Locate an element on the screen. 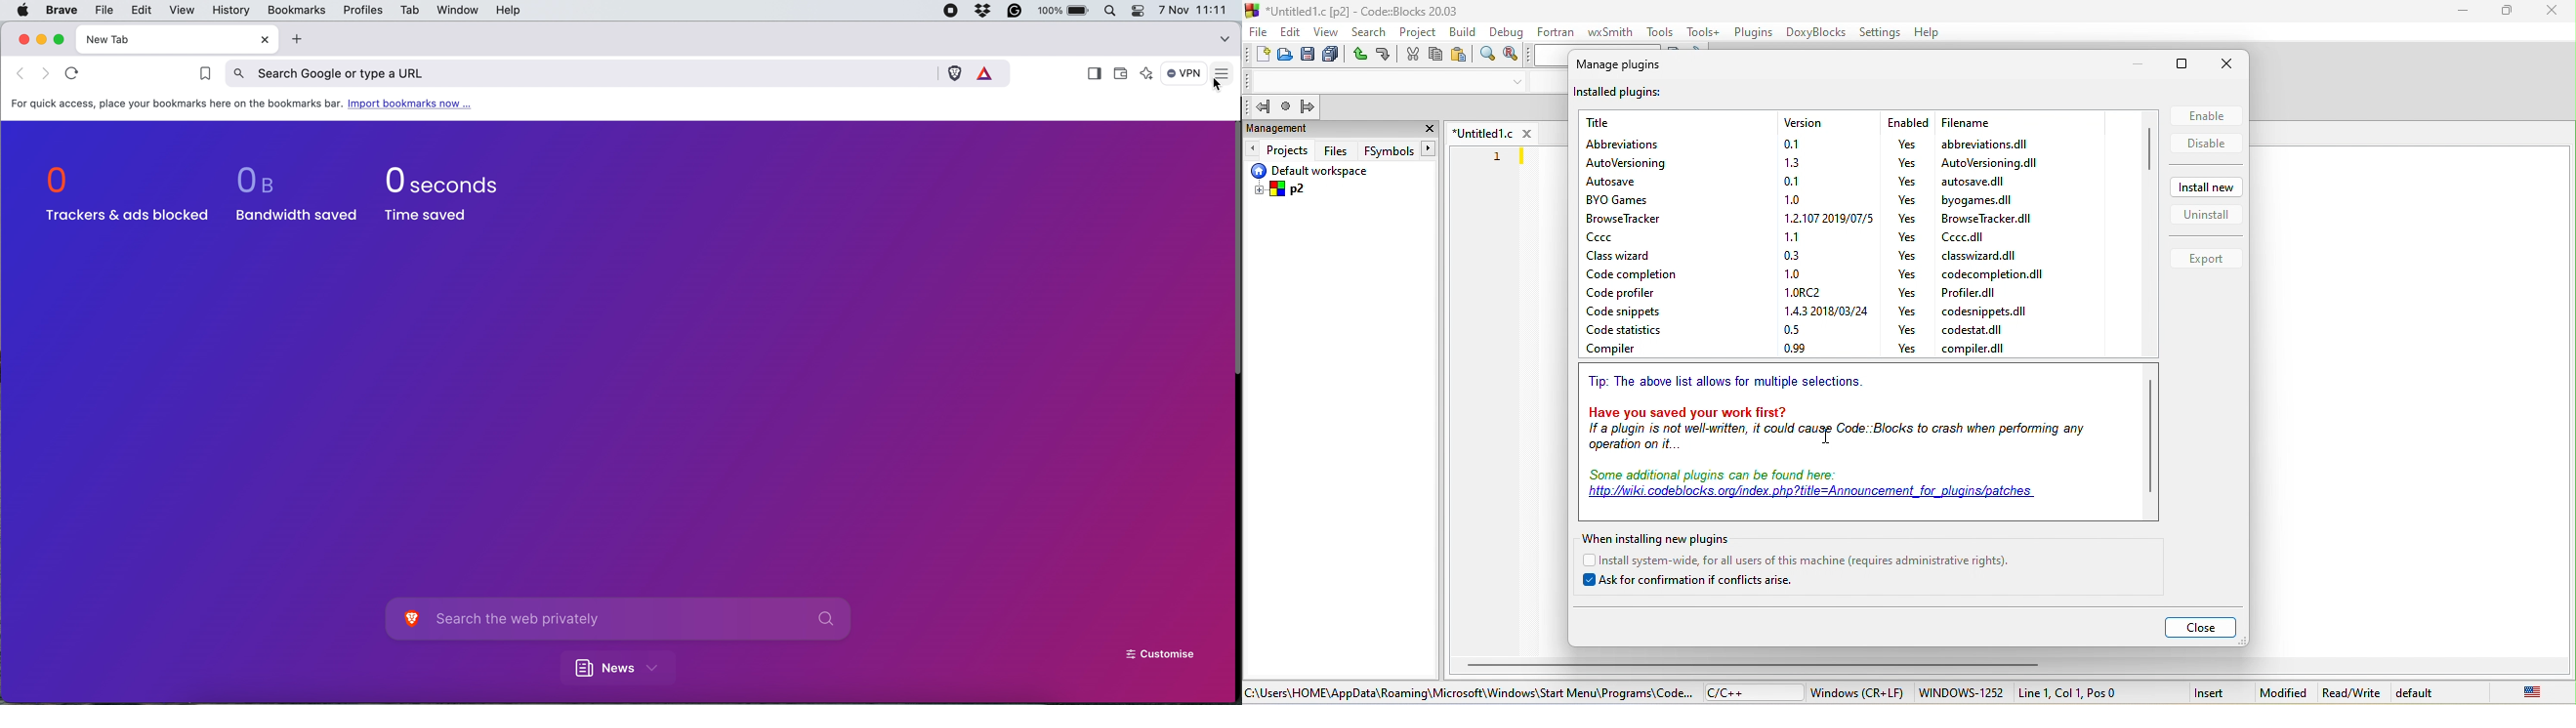 This screenshot has height=728, width=2576. jump forward is located at coordinates (1308, 106).